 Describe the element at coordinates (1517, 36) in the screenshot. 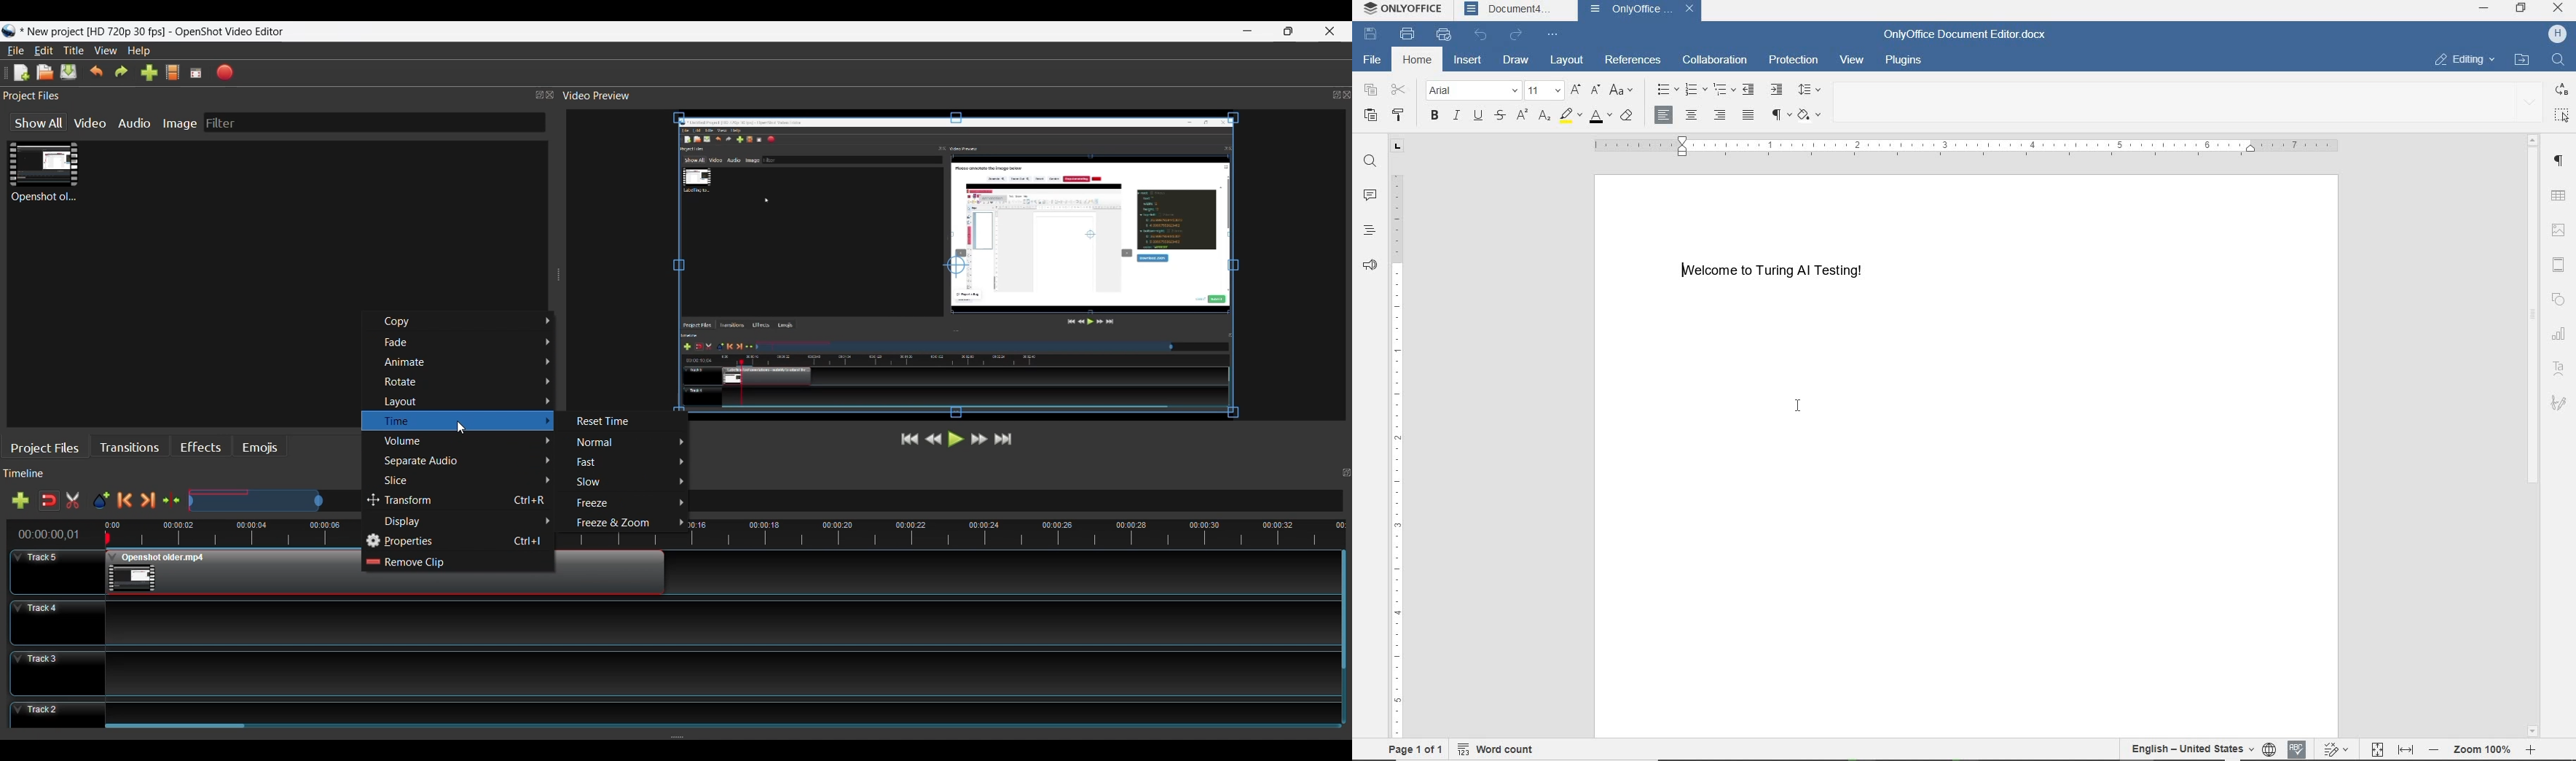

I see `redo` at that location.